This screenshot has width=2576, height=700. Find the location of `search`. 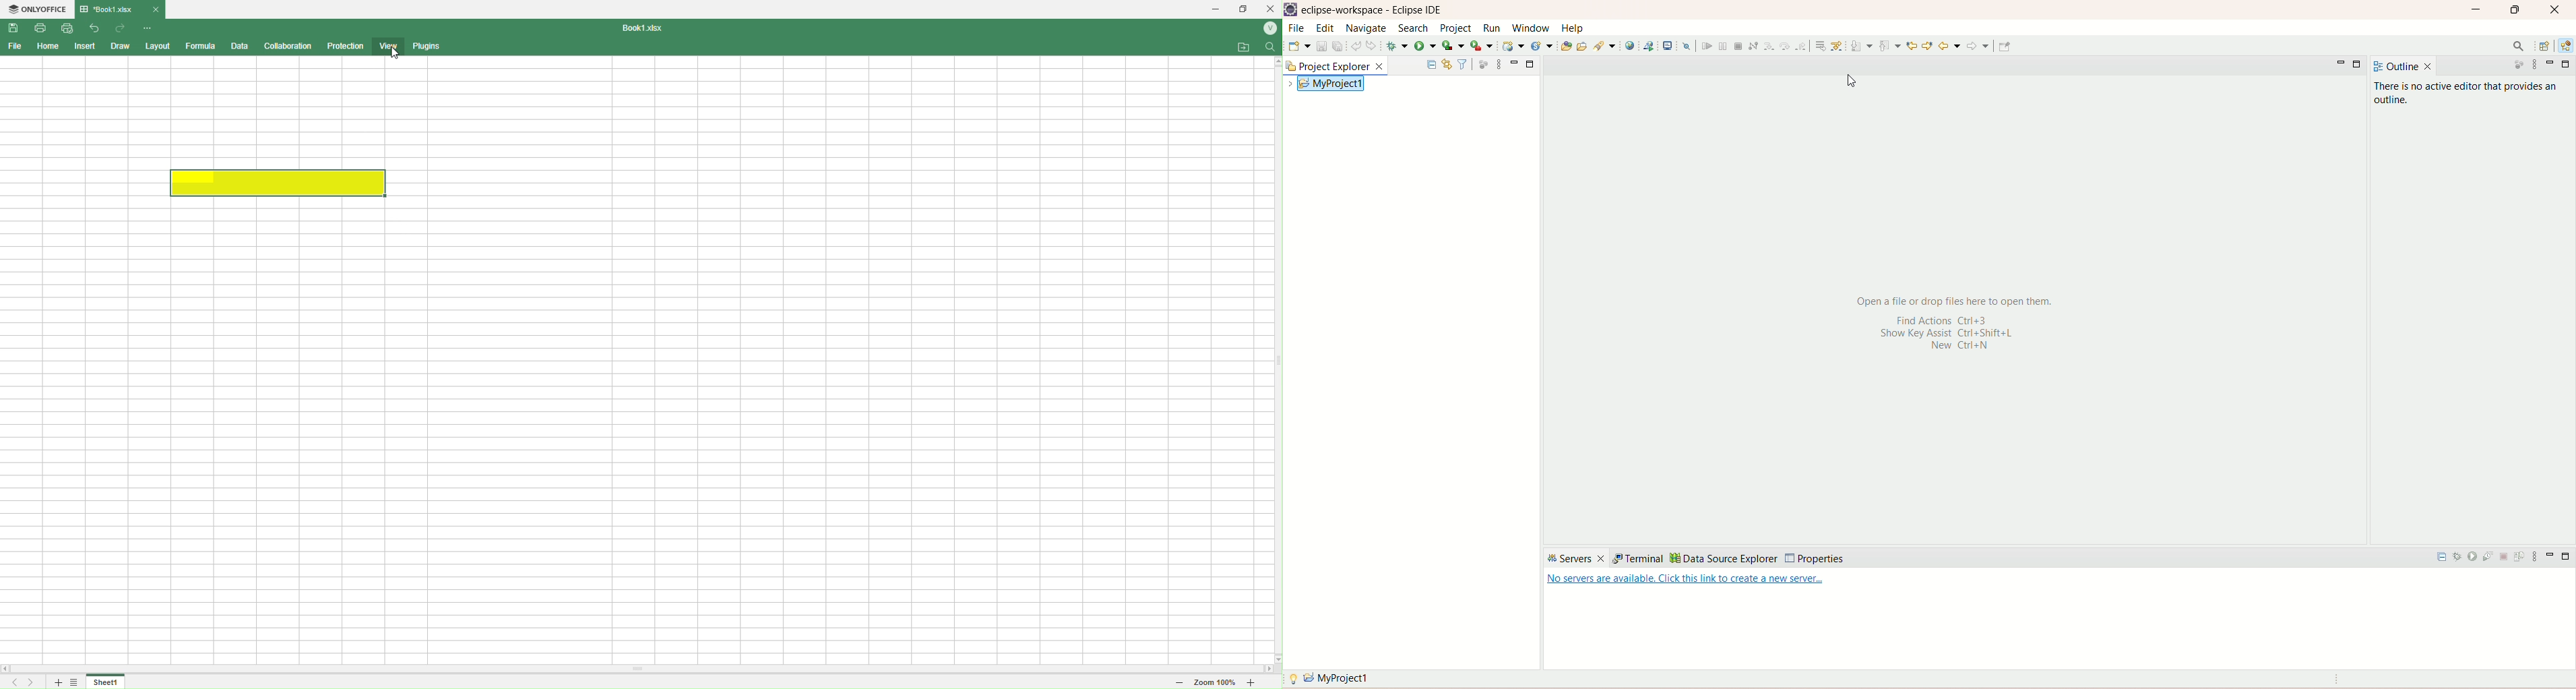

search is located at coordinates (1413, 28).